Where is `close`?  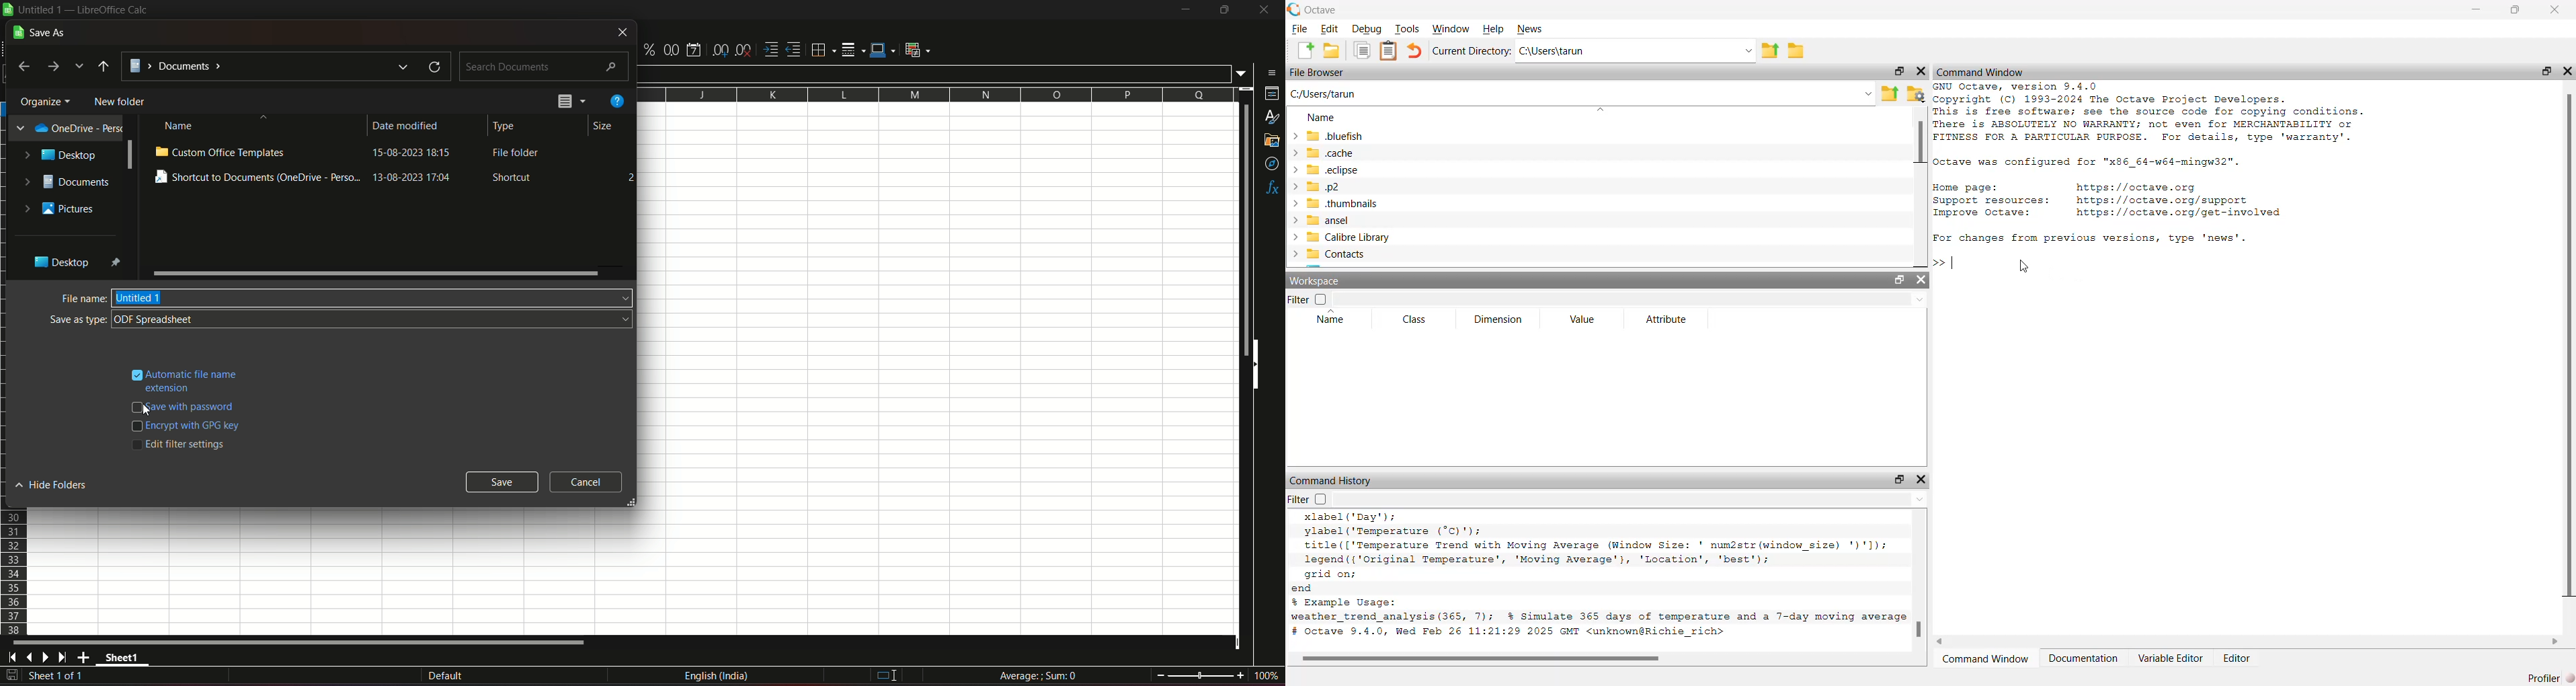 close is located at coordinates (1262, 12).